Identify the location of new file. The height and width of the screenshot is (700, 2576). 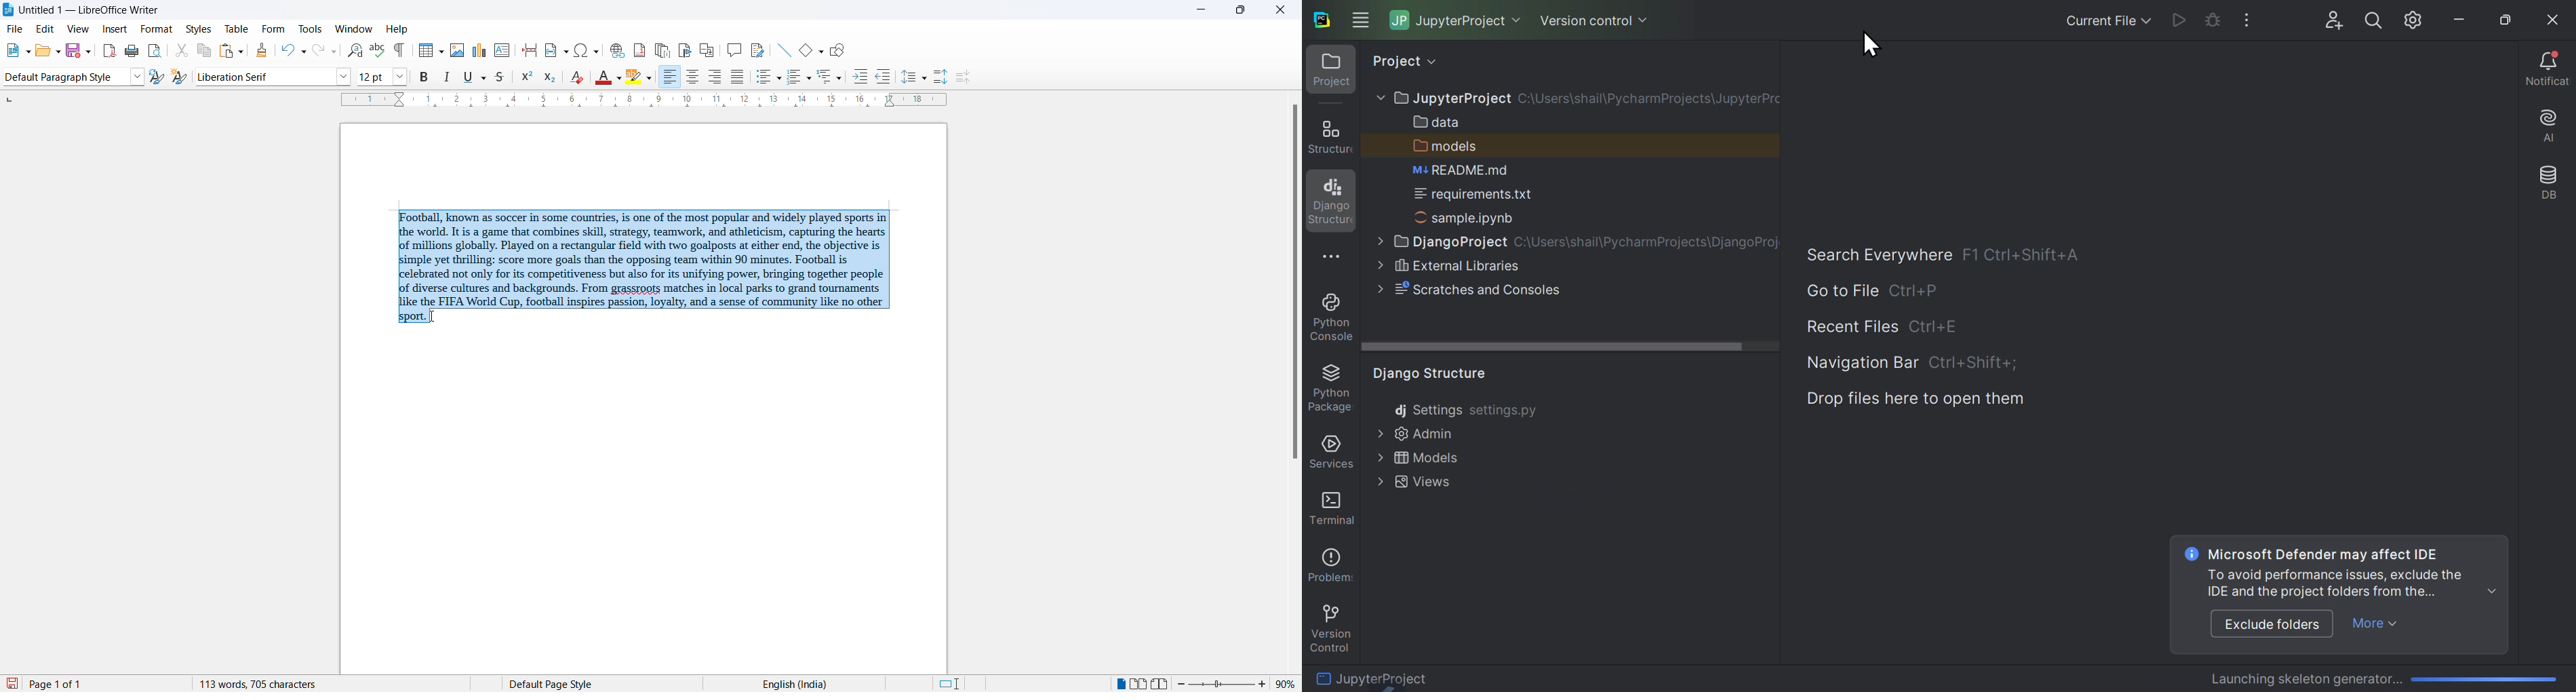
(9, 52).